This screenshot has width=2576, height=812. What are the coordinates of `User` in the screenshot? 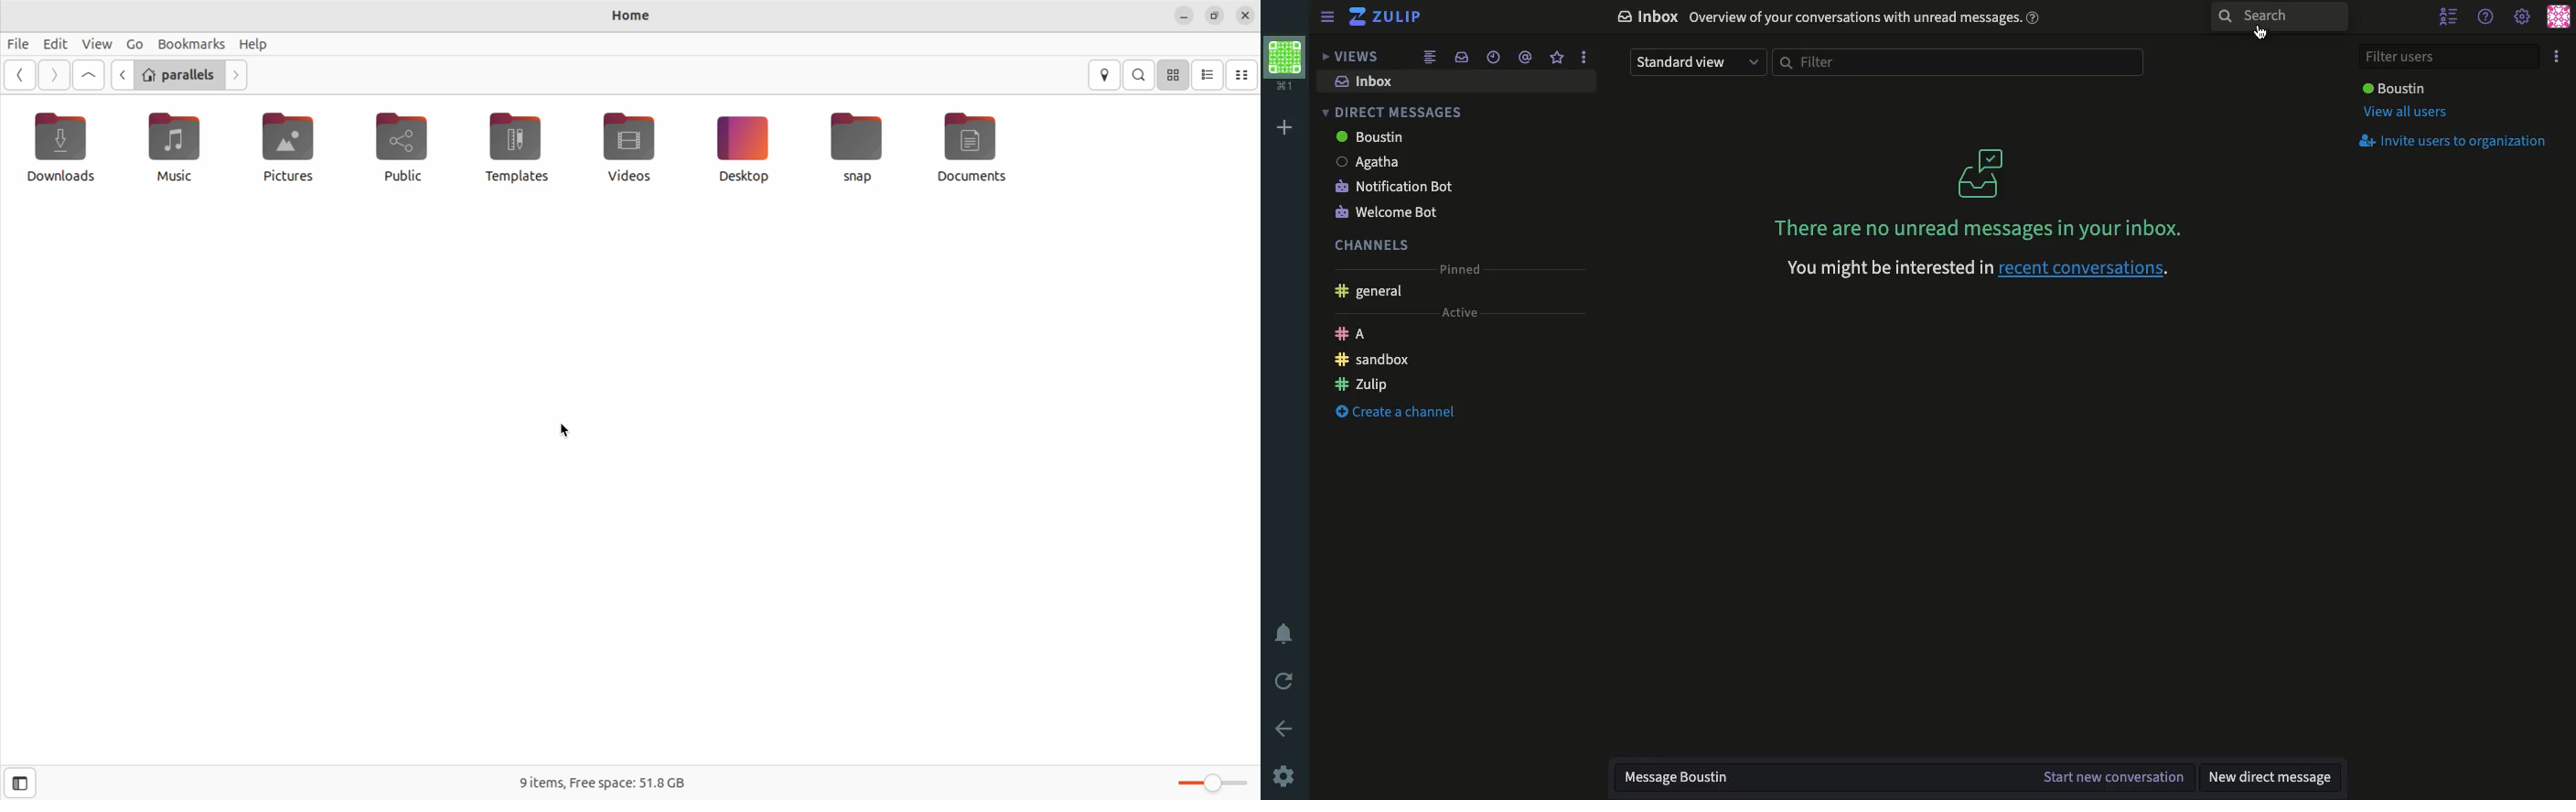 It's located at (2393, 88).